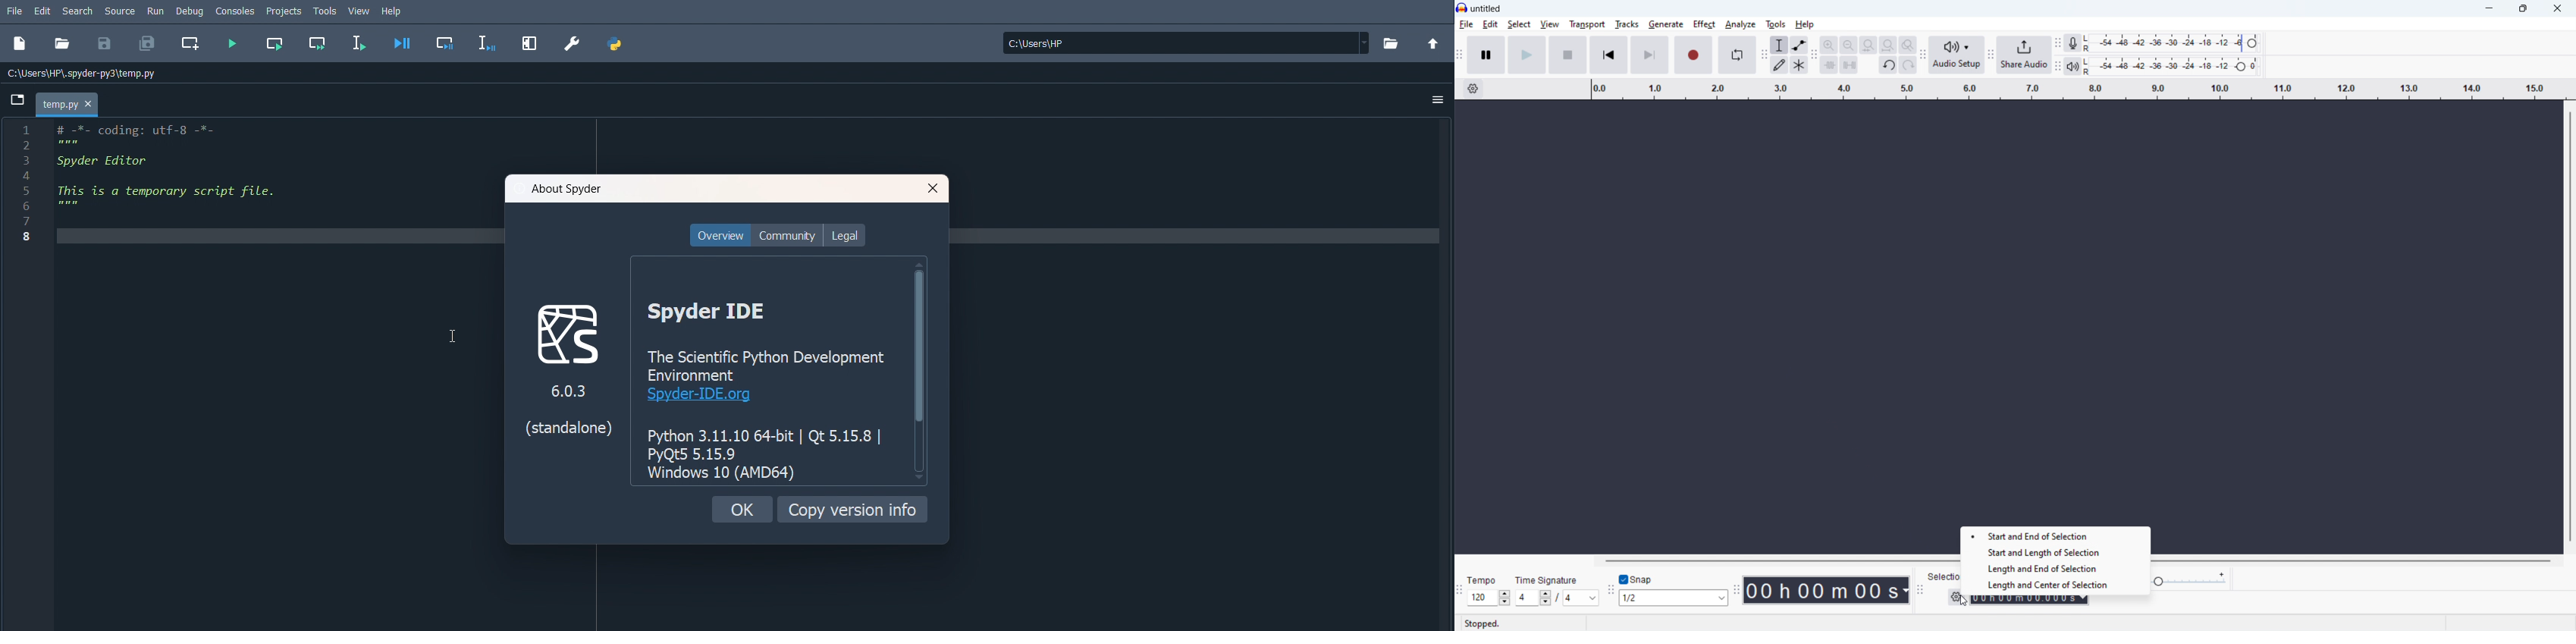 The image size is (2576, 644). What do you see at coordinates (155, 10) in the screenshot?
I see `Run` at bounding box center [155, 10].